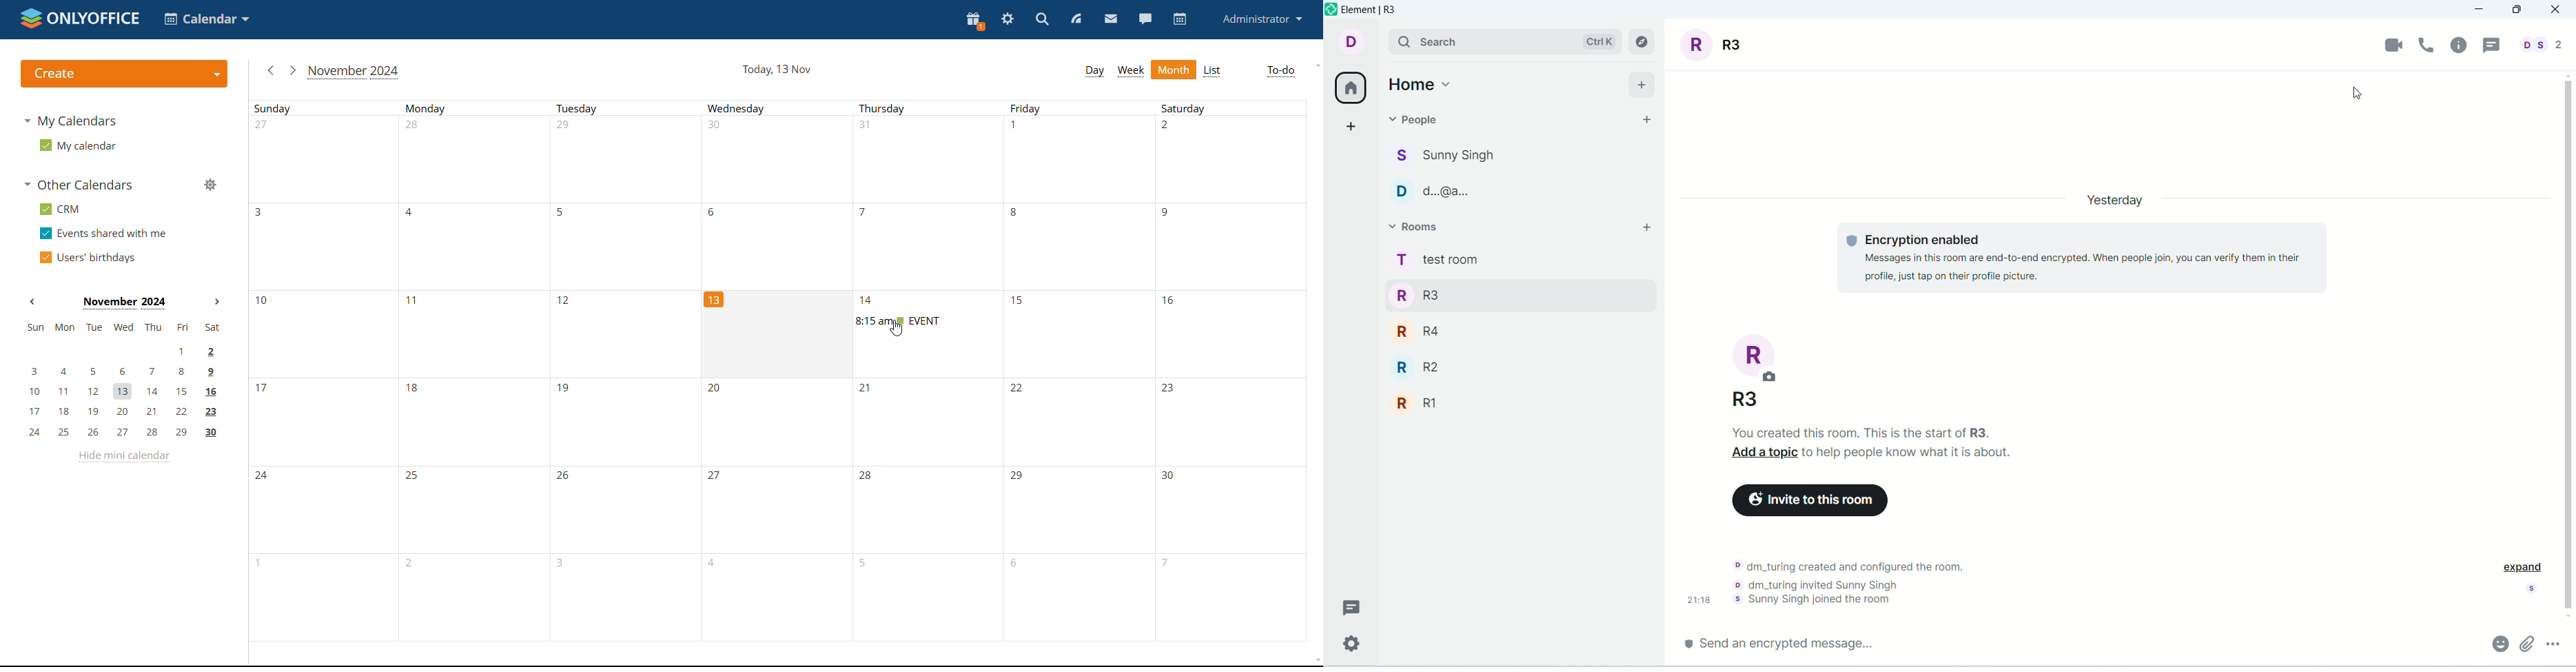  I want to click on day, so click(2116, 198).